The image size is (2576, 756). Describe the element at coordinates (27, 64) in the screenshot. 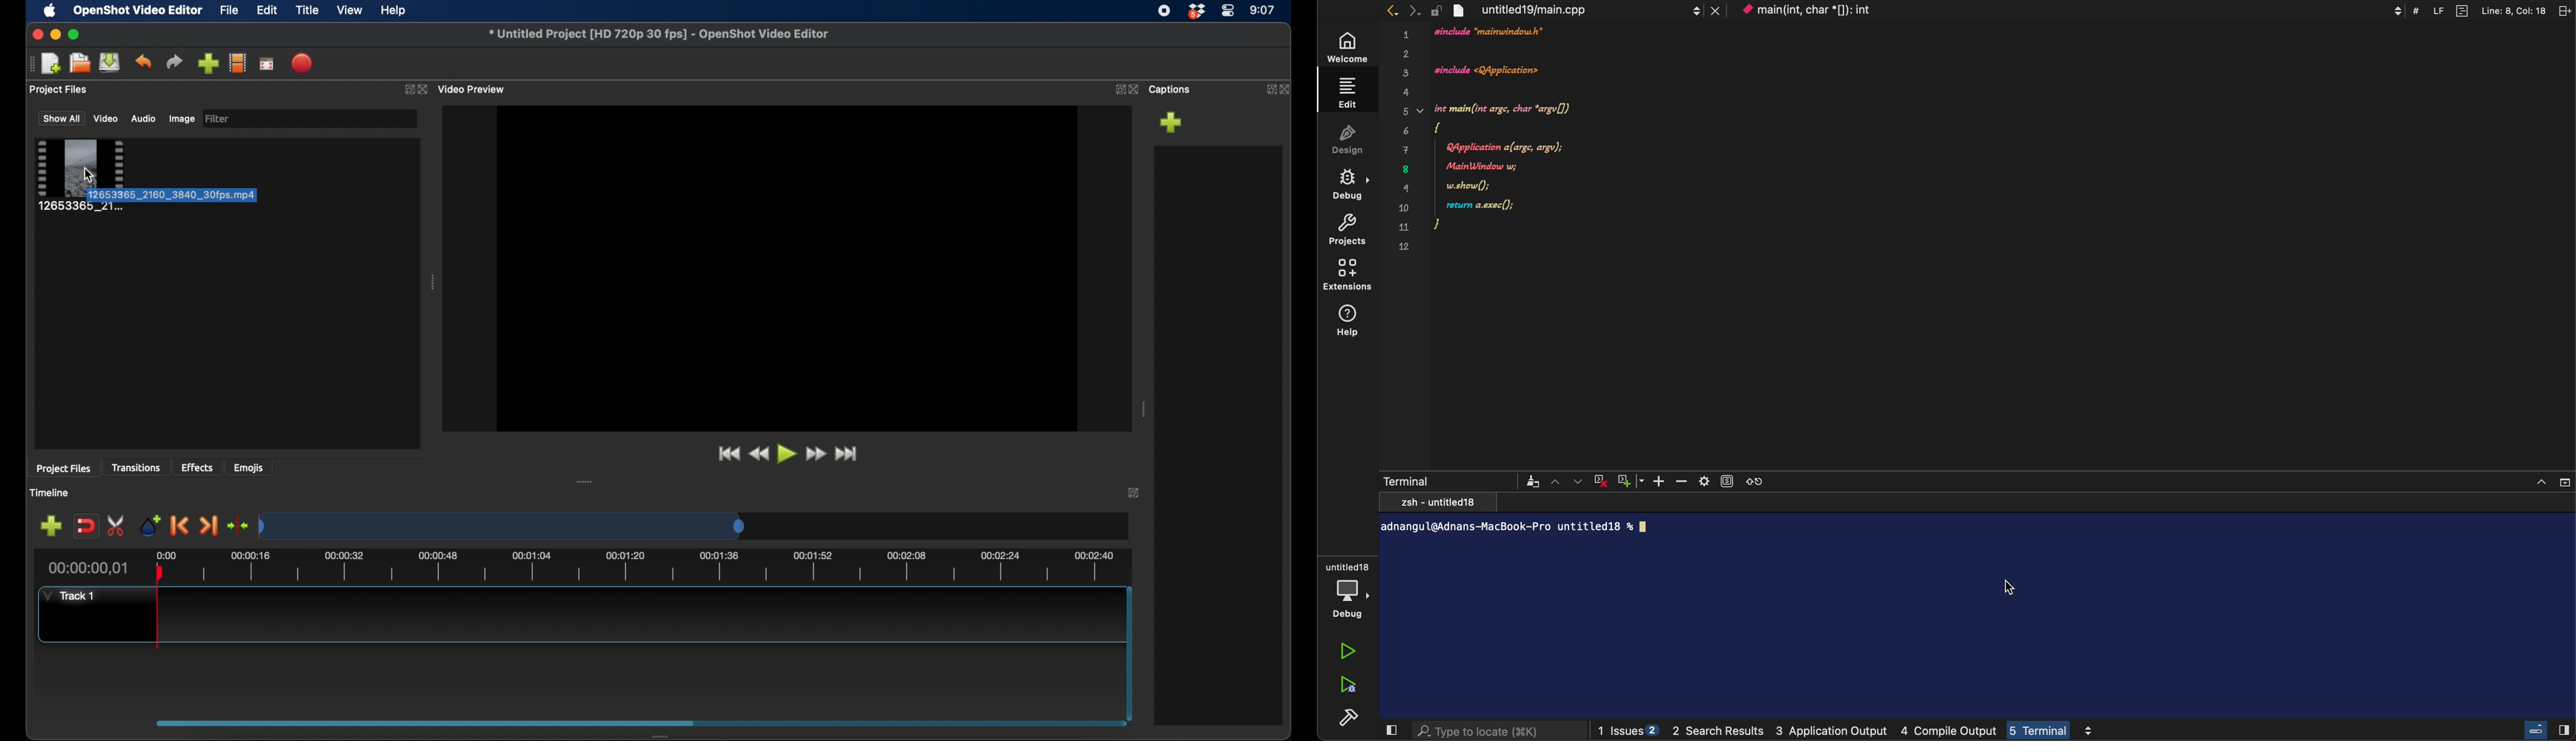

I see `drag handle` at that location.